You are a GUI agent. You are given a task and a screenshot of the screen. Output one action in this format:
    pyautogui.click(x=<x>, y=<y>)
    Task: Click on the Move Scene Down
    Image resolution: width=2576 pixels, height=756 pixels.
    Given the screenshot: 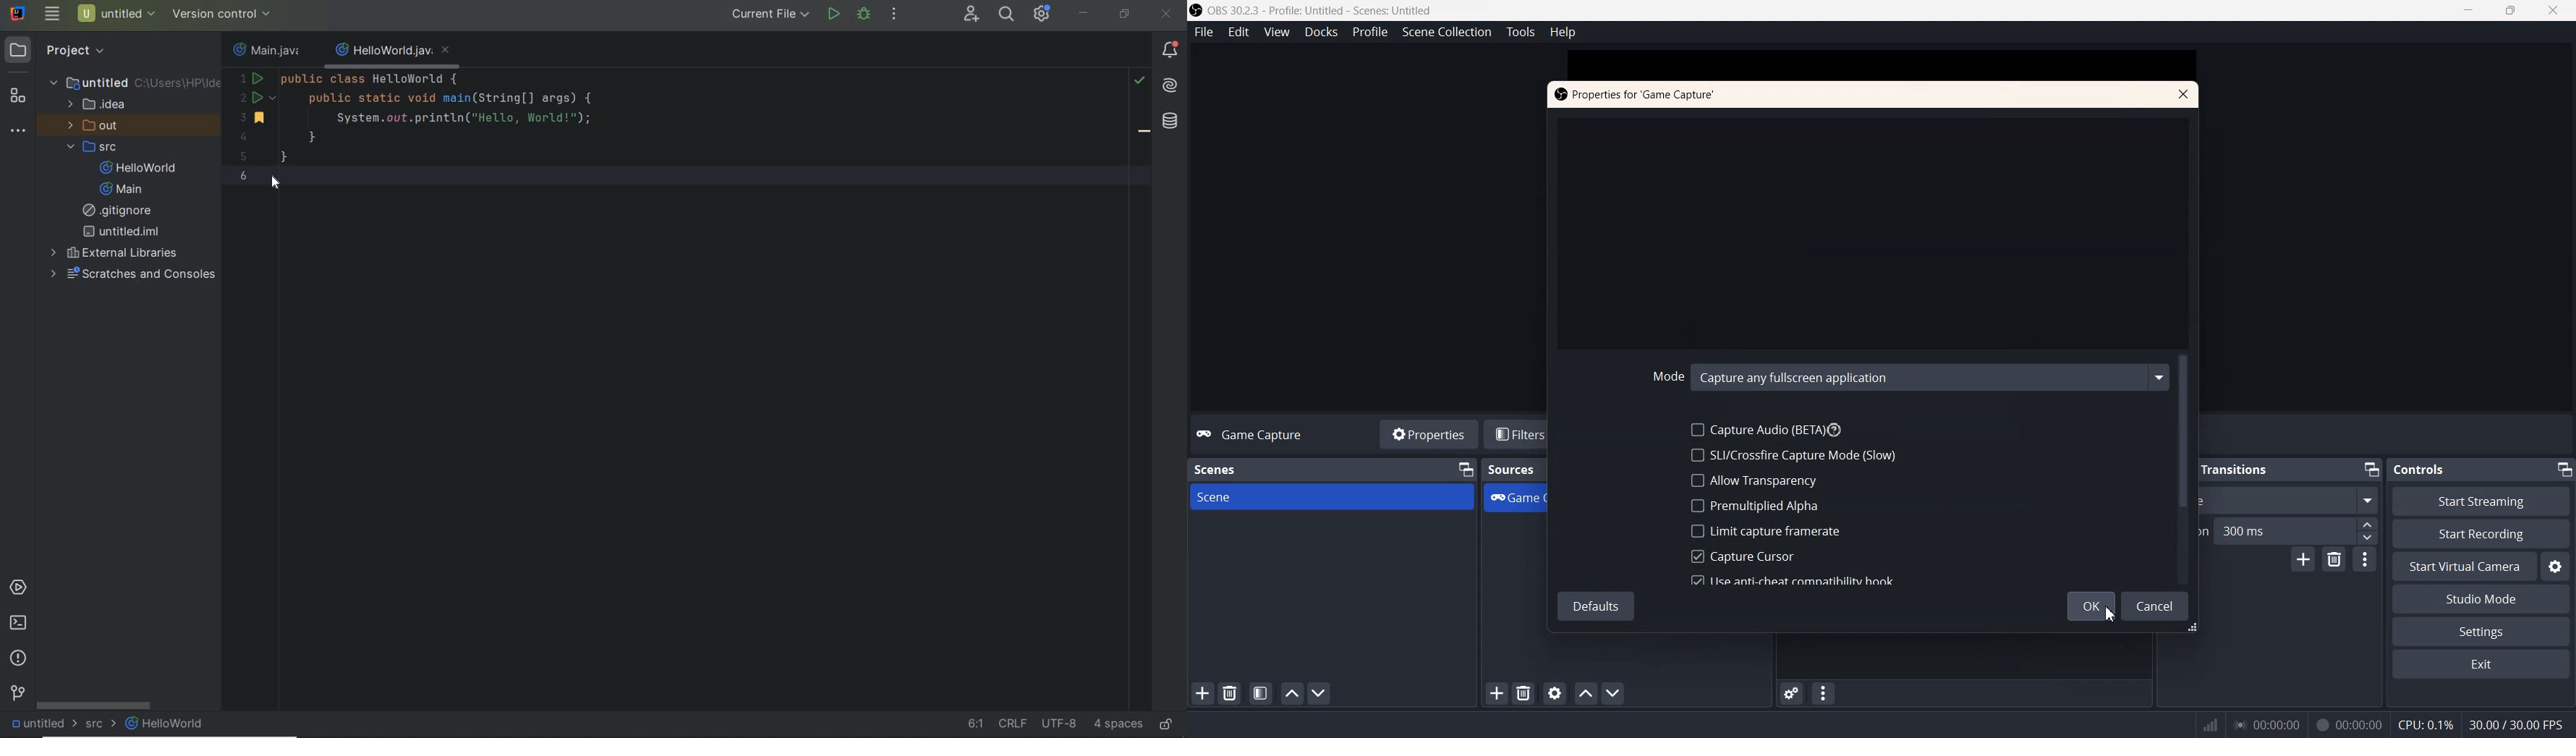 What is the action you would take?
    pyautogui.click(x=1320, y=693)
    